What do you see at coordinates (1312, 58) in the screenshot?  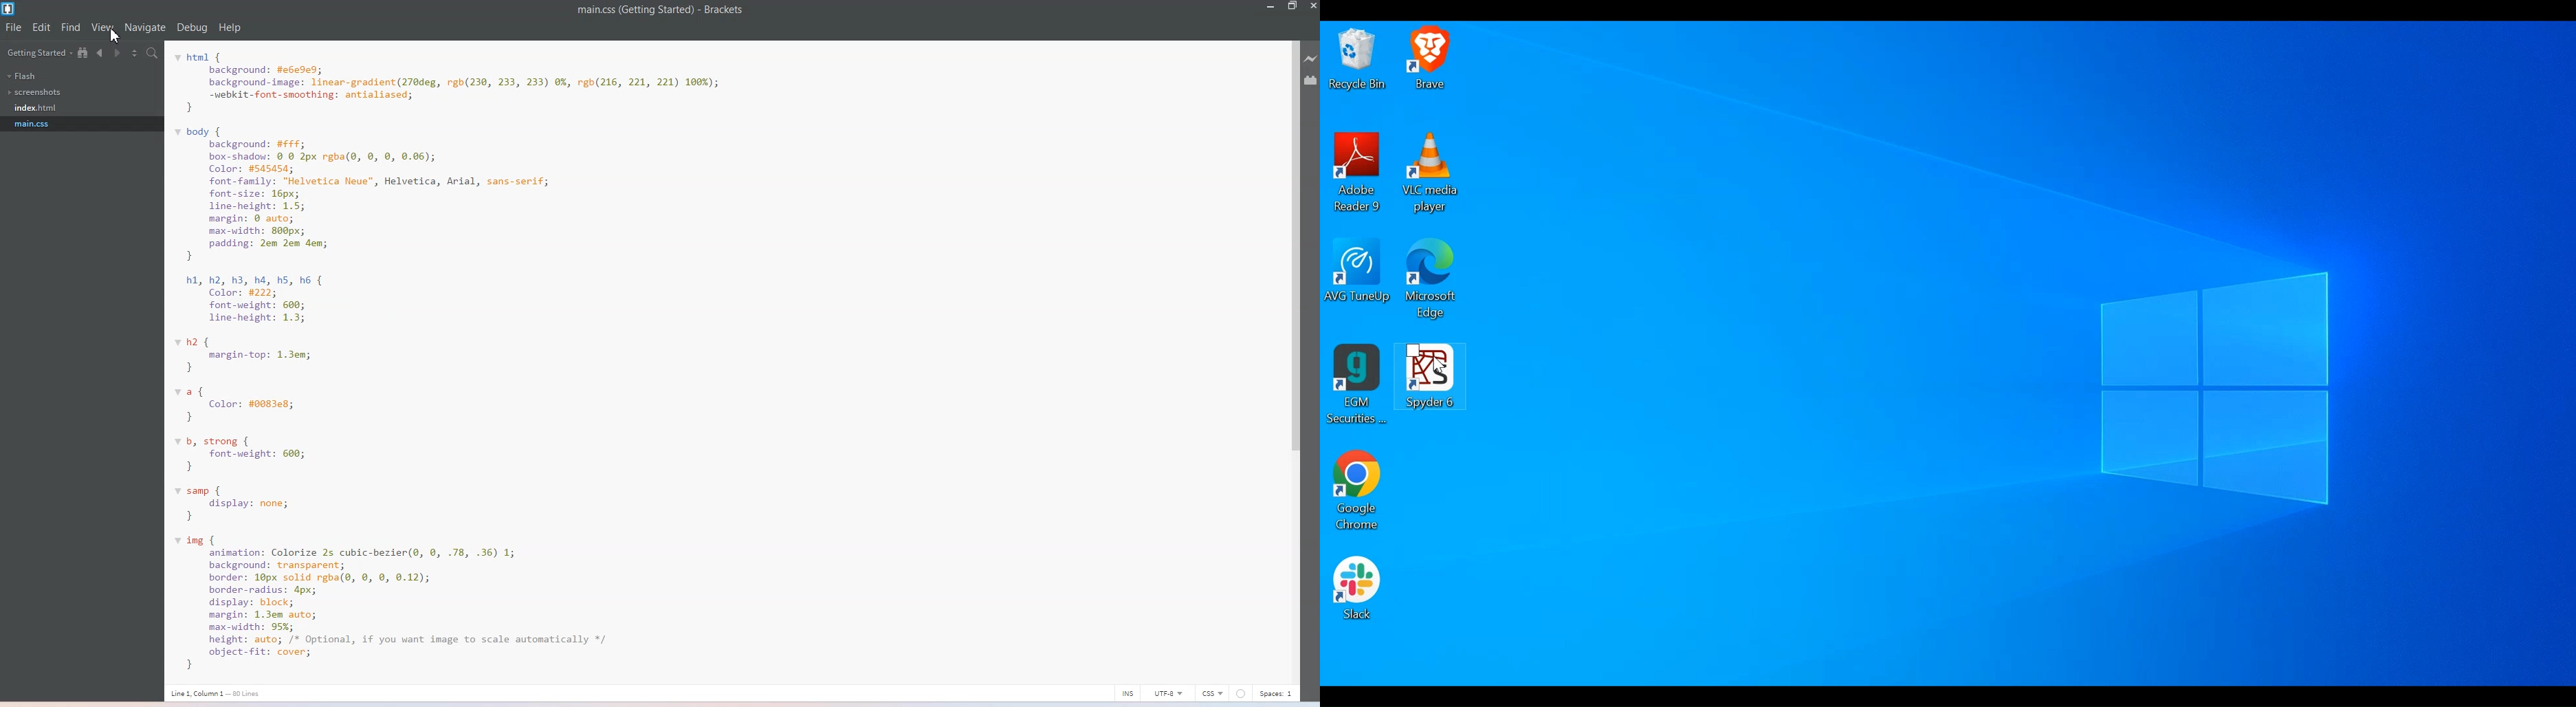 I see `Live preview` at bounding box center [1312, 58].